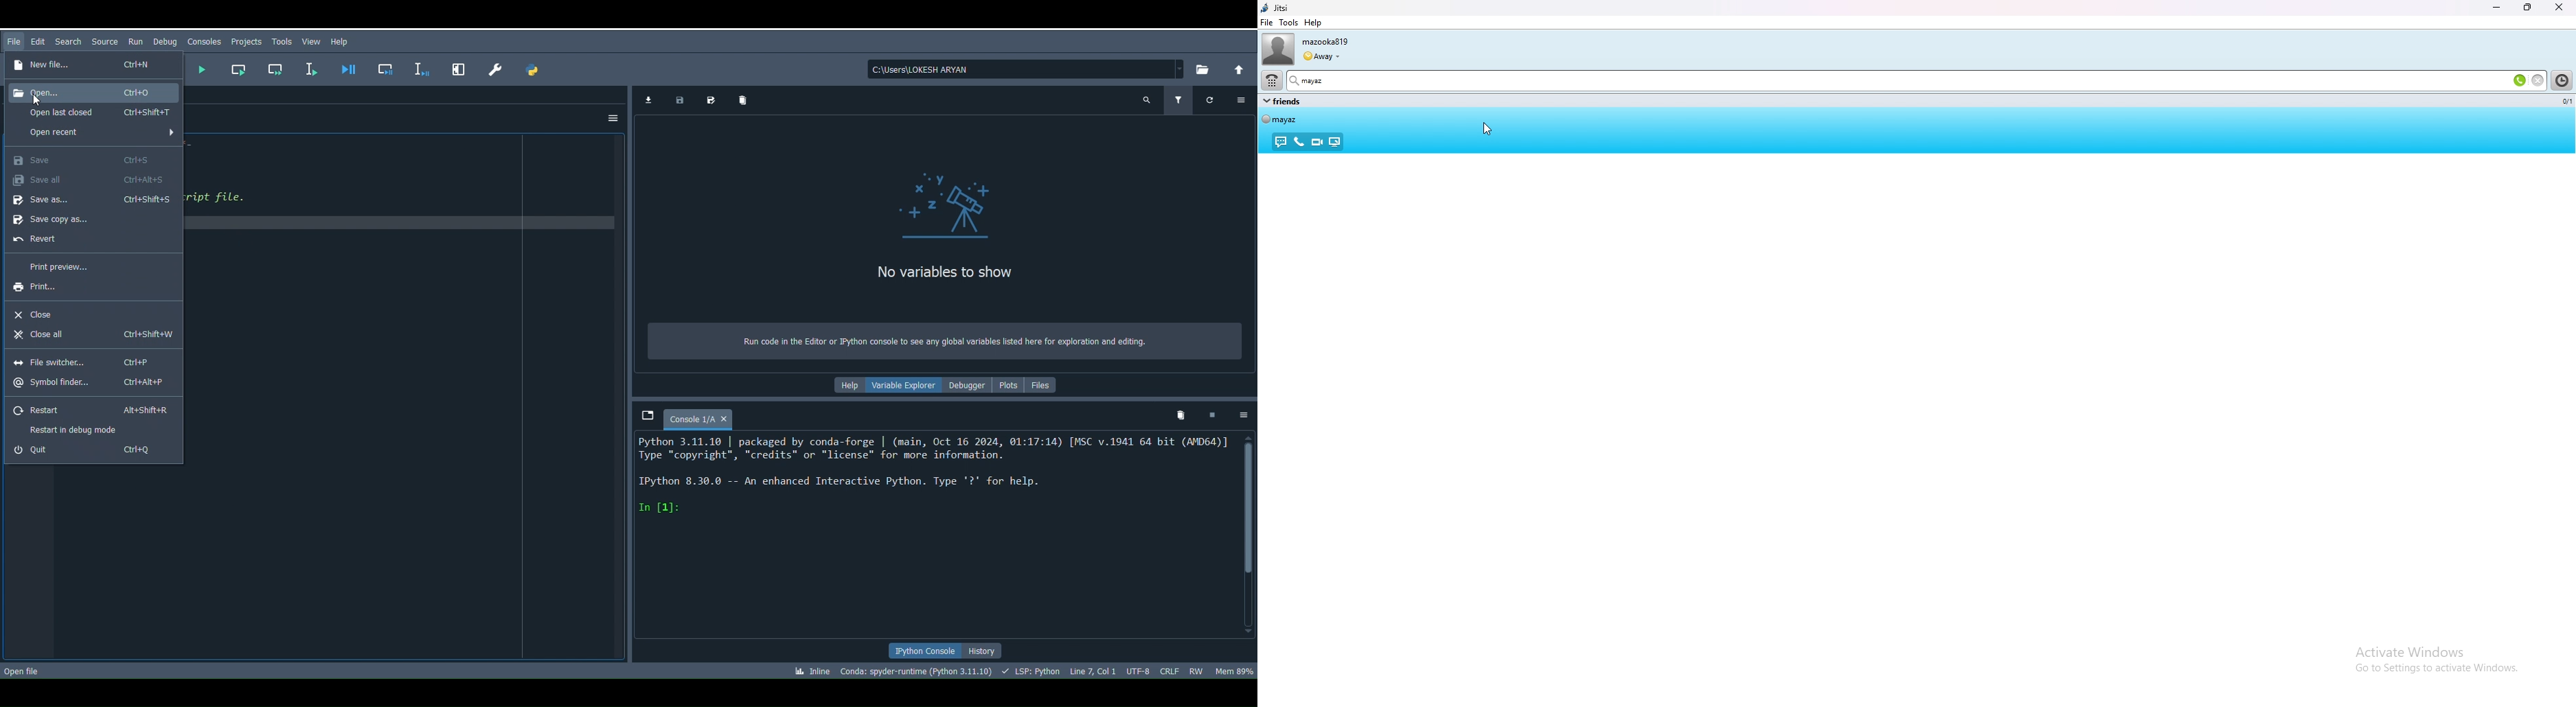 Image resolution: width=2576 pixels, height=728 pixels. I want to click on File switcher, so click(85, 360).